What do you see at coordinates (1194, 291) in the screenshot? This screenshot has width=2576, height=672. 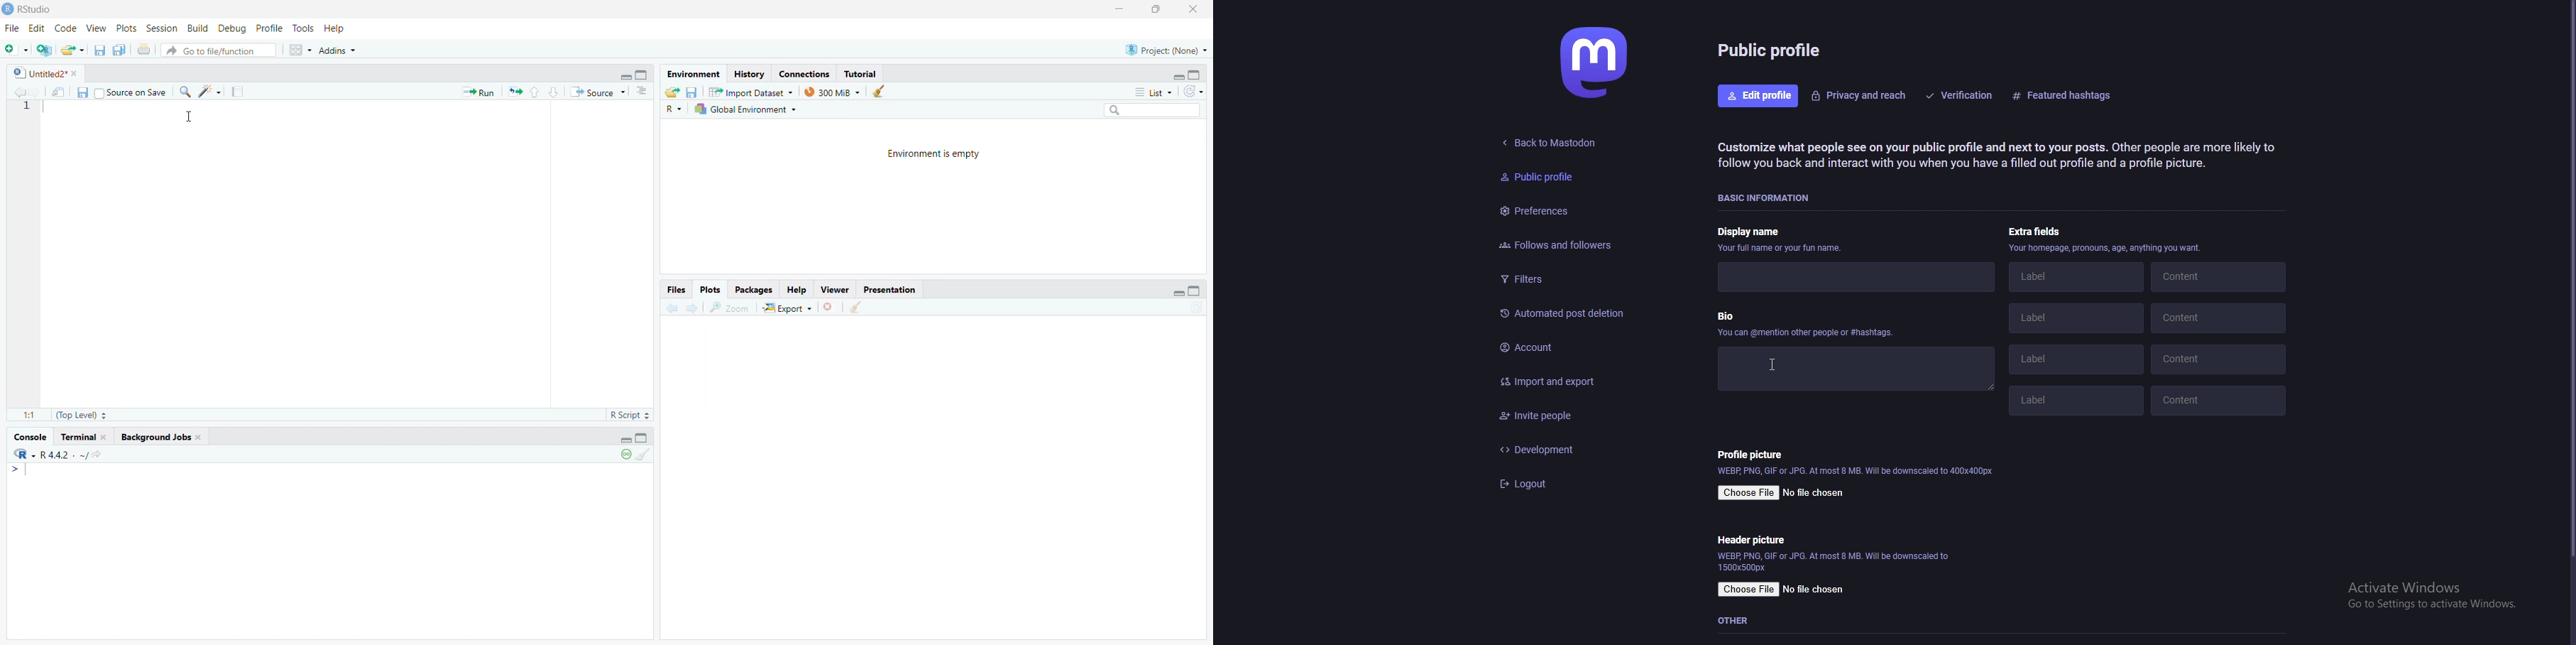 I see `hide console` at bounding box center [1194, 291].